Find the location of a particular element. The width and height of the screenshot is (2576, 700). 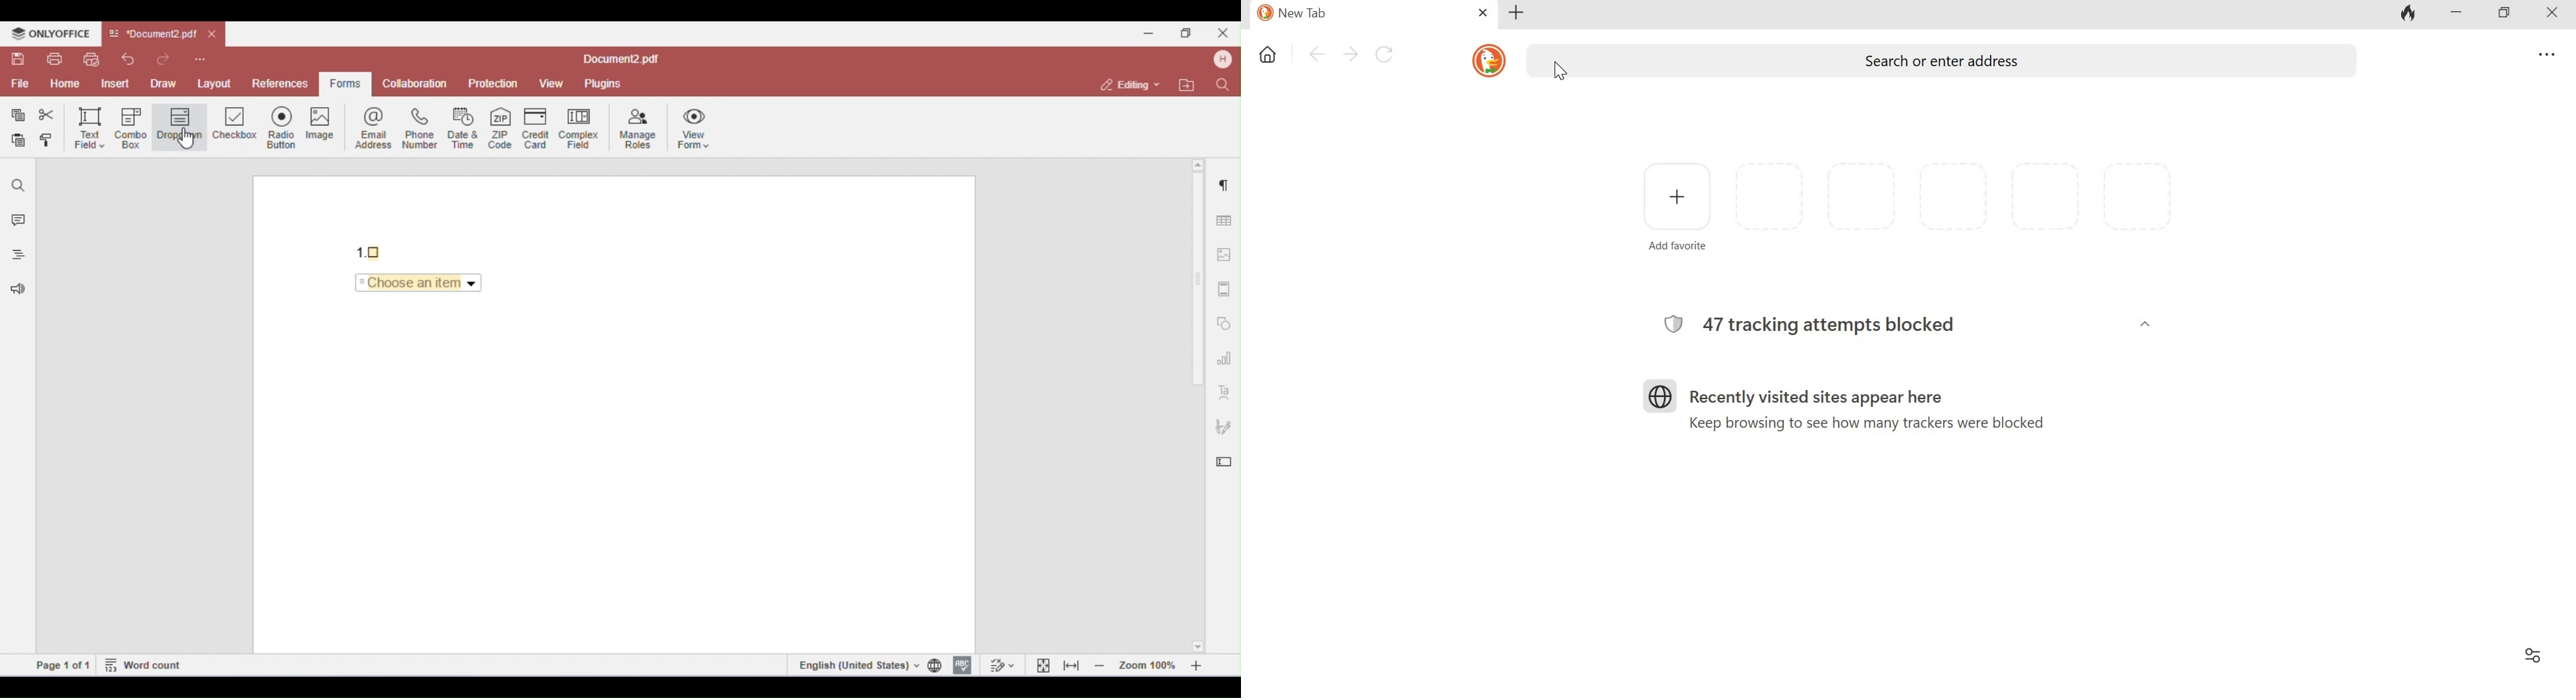

Minimize is located at coordinates (2460, 14).